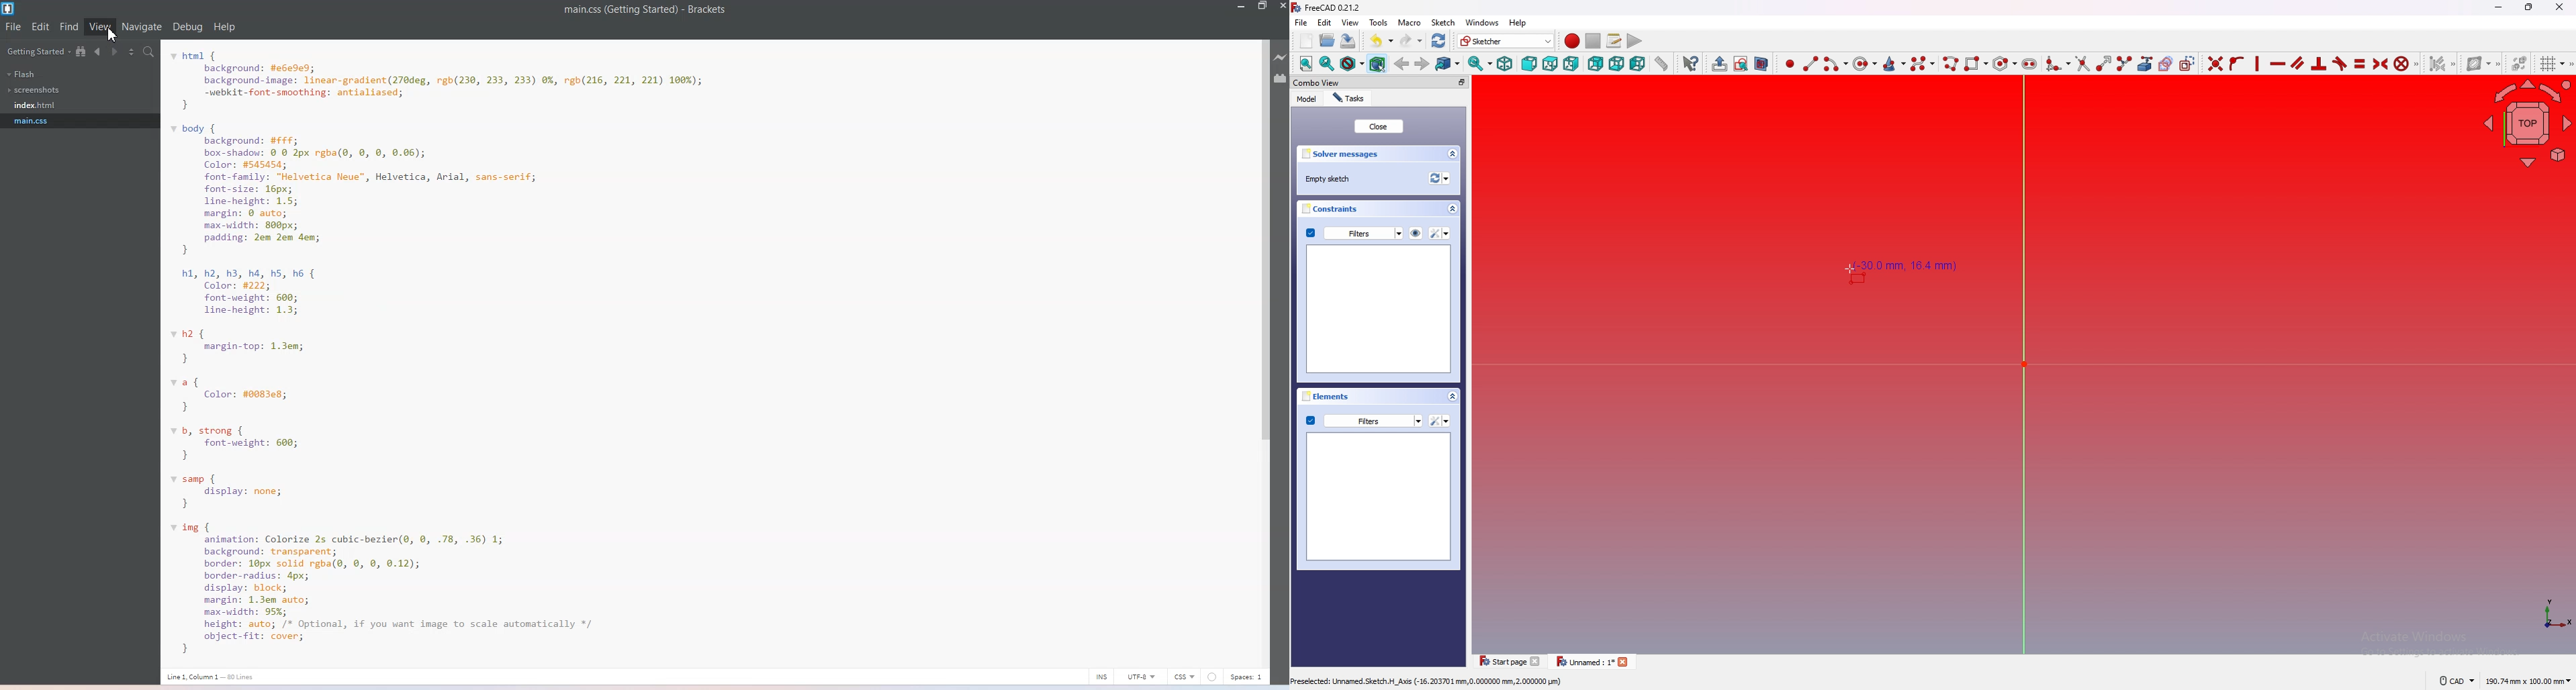  I want to click on preview, so click(1378, 307).